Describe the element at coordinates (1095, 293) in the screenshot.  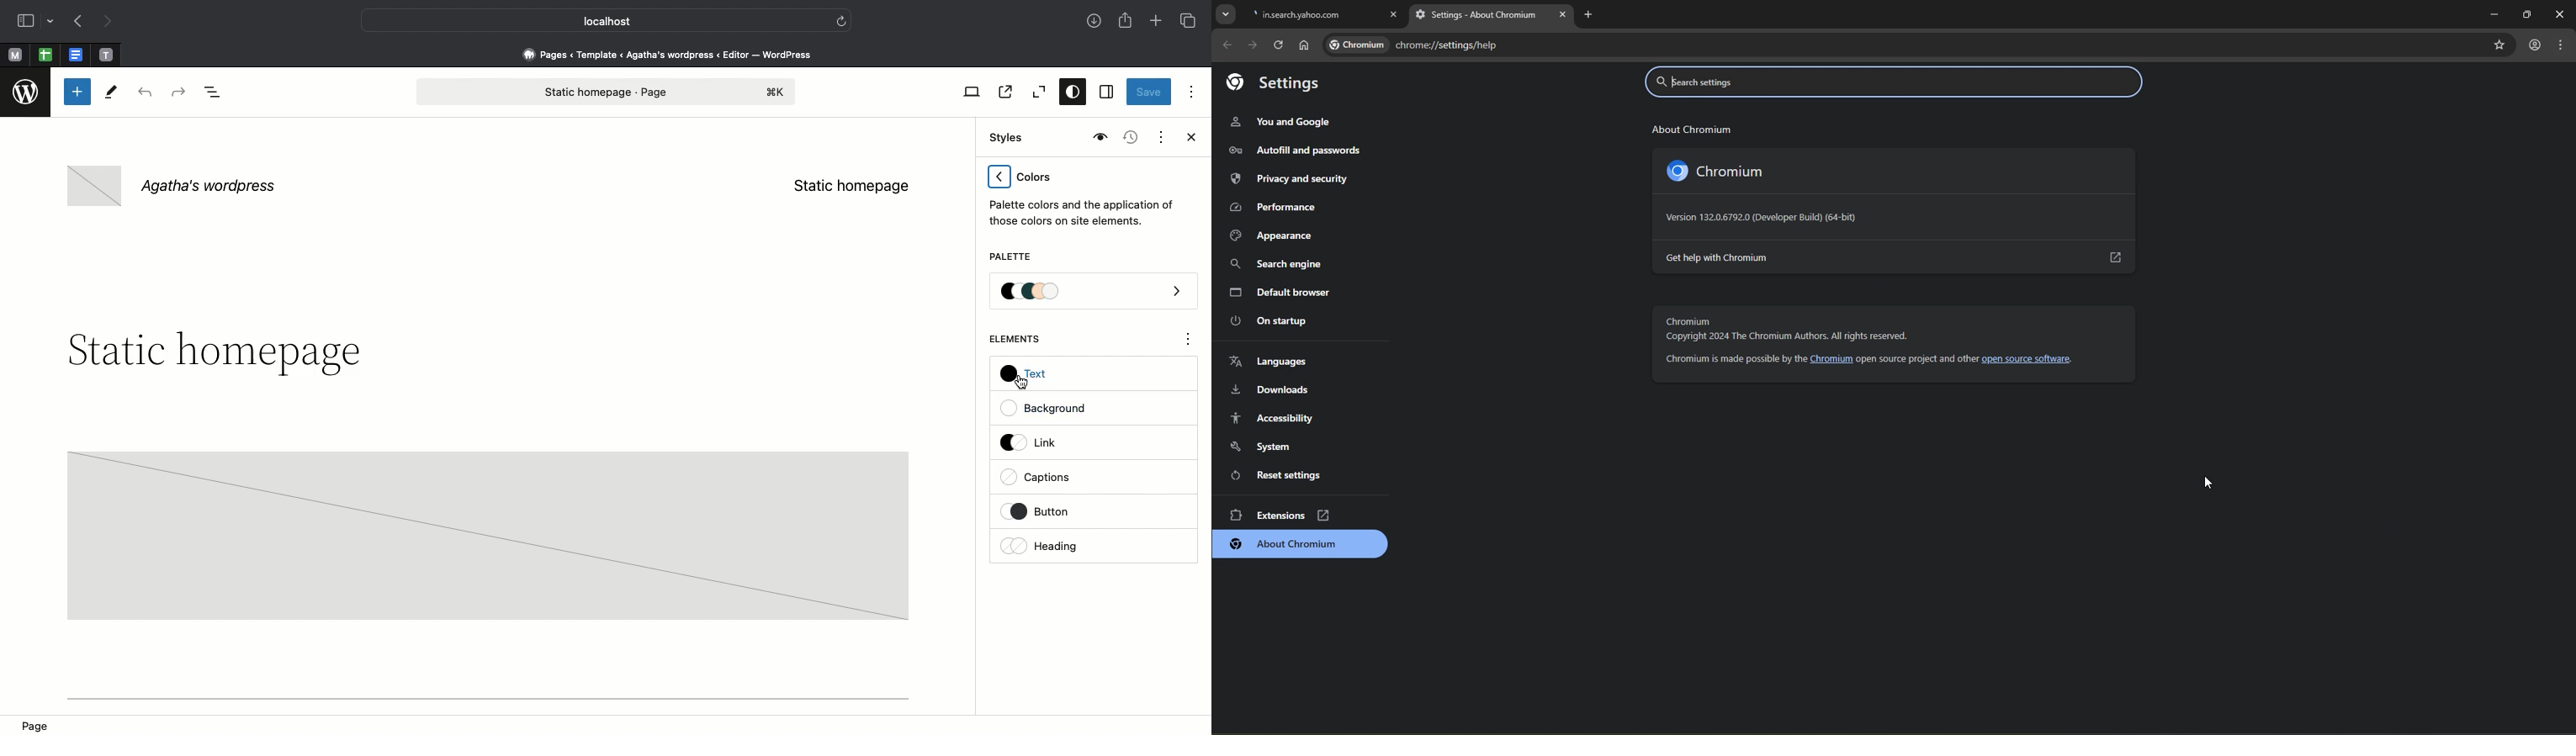
I see `Palette` at that location.